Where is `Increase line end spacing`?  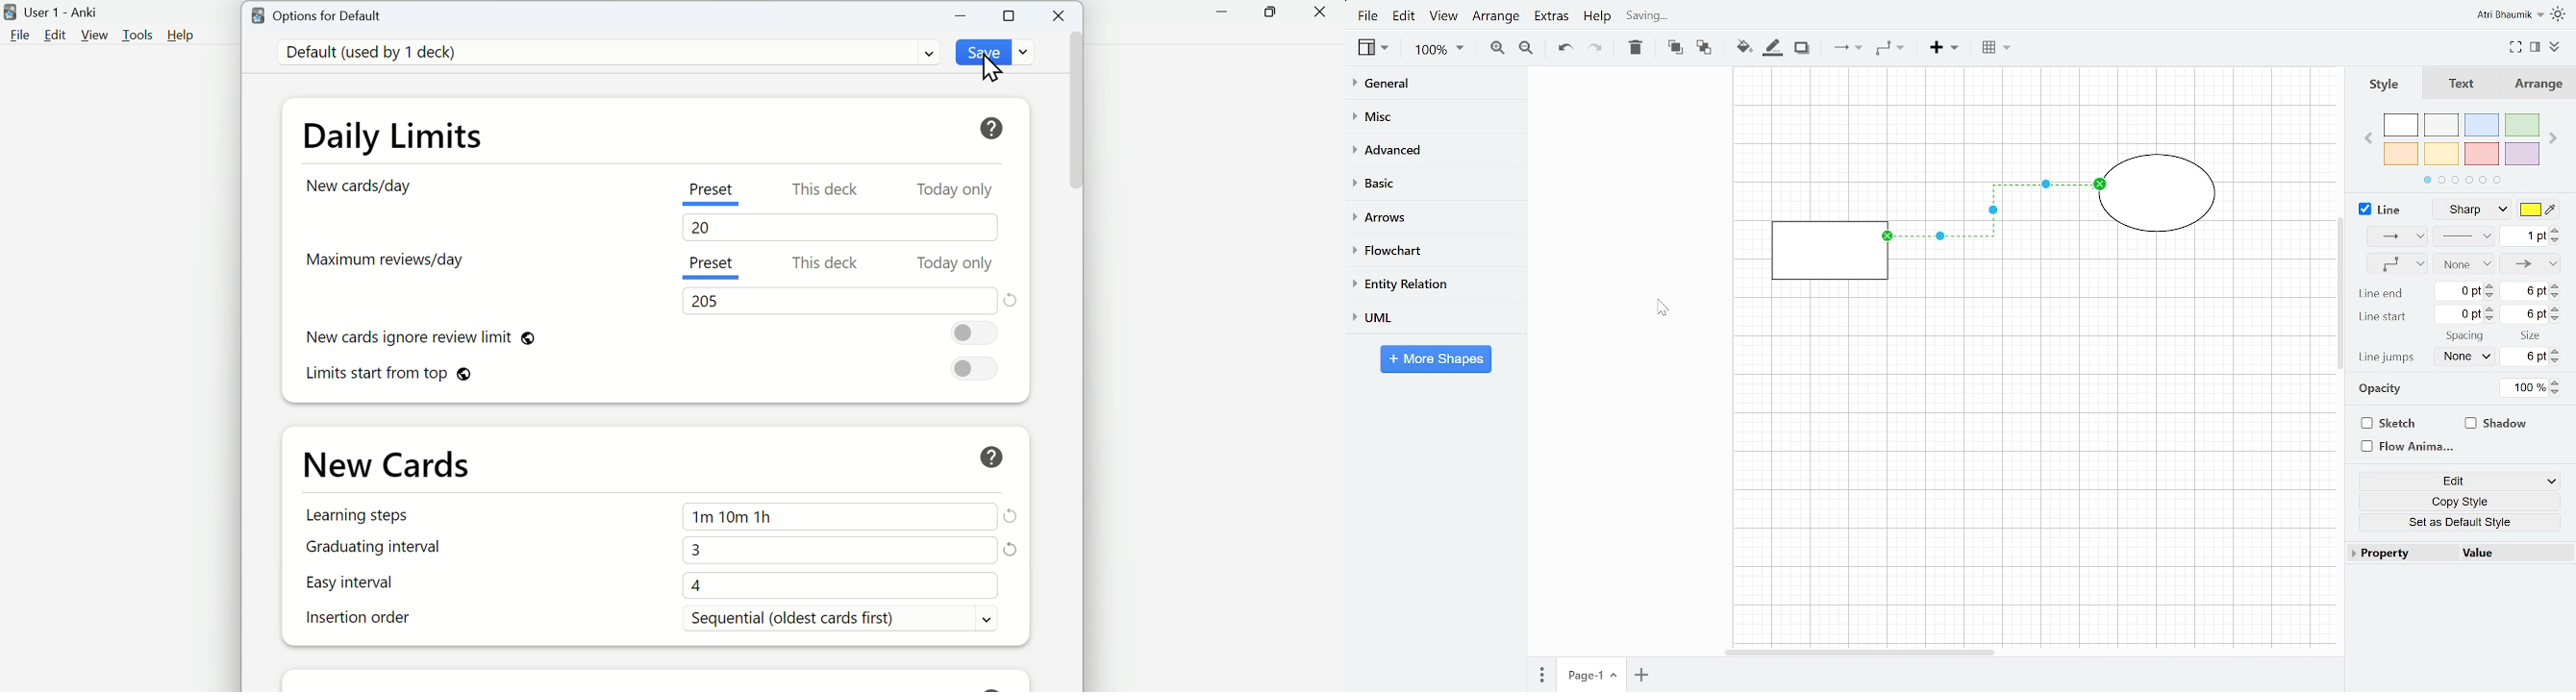 Increase line end spacing is located at coordinates (2489, 284).